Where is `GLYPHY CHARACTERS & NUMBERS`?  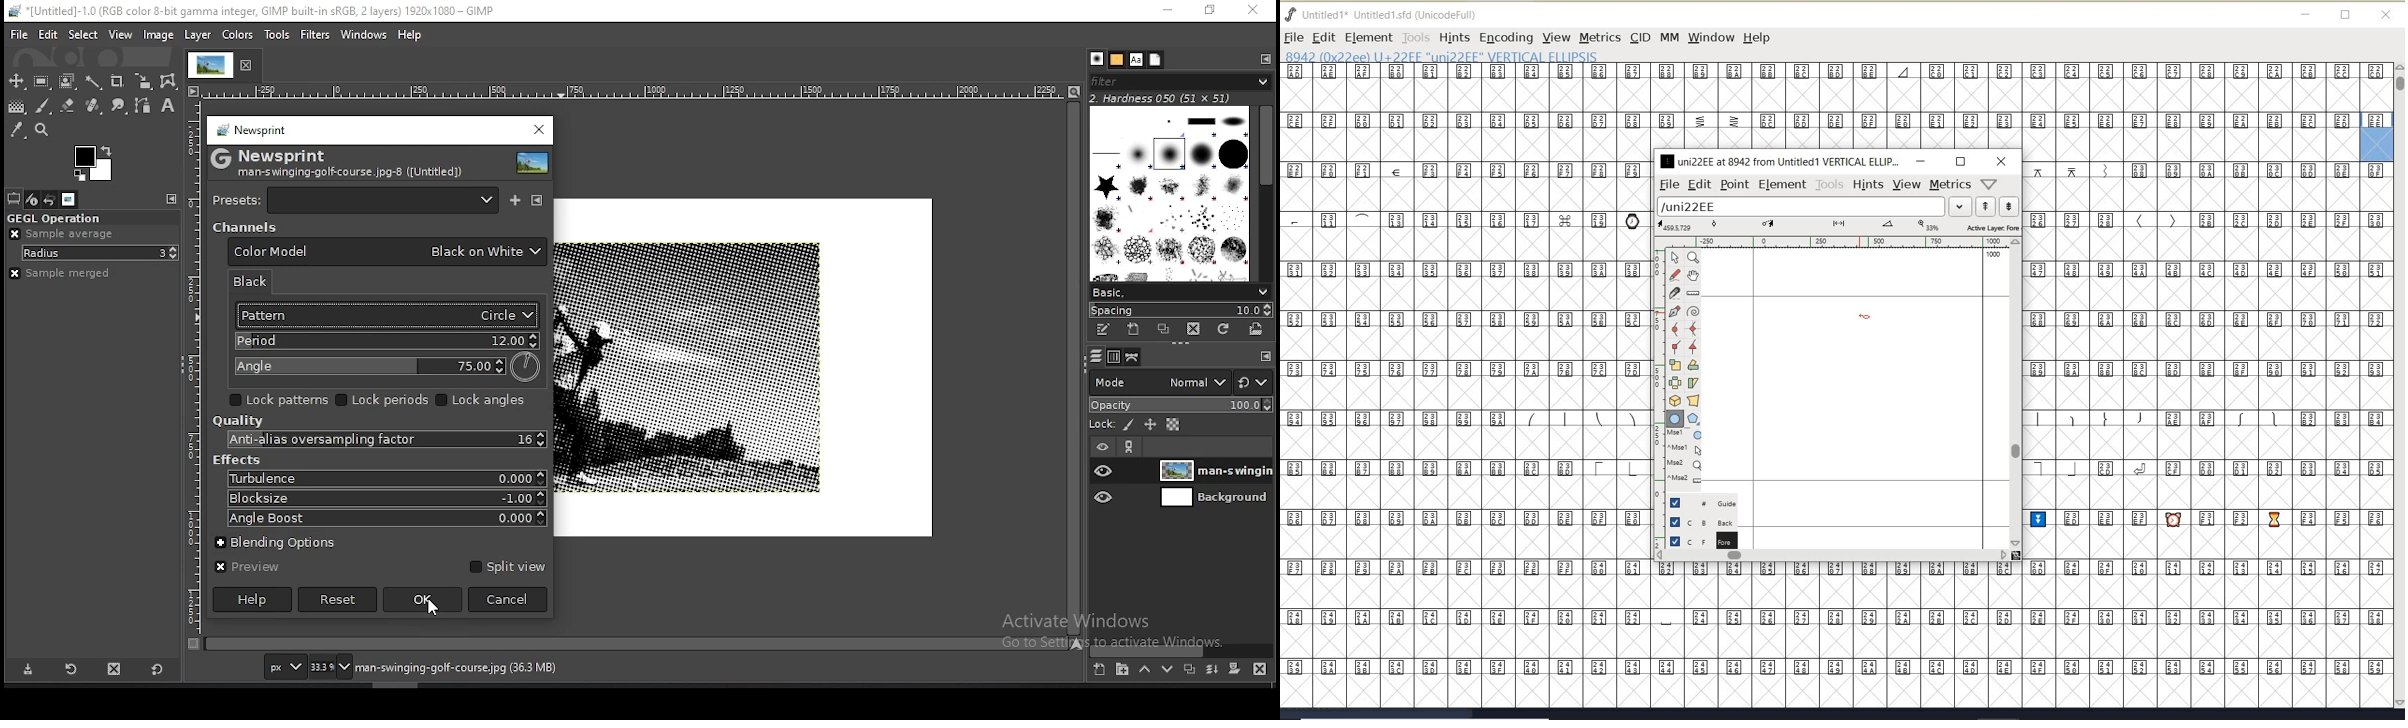 GLYPHY CHARACTERS & NUMBERS is located at coordinates (1819, 106).